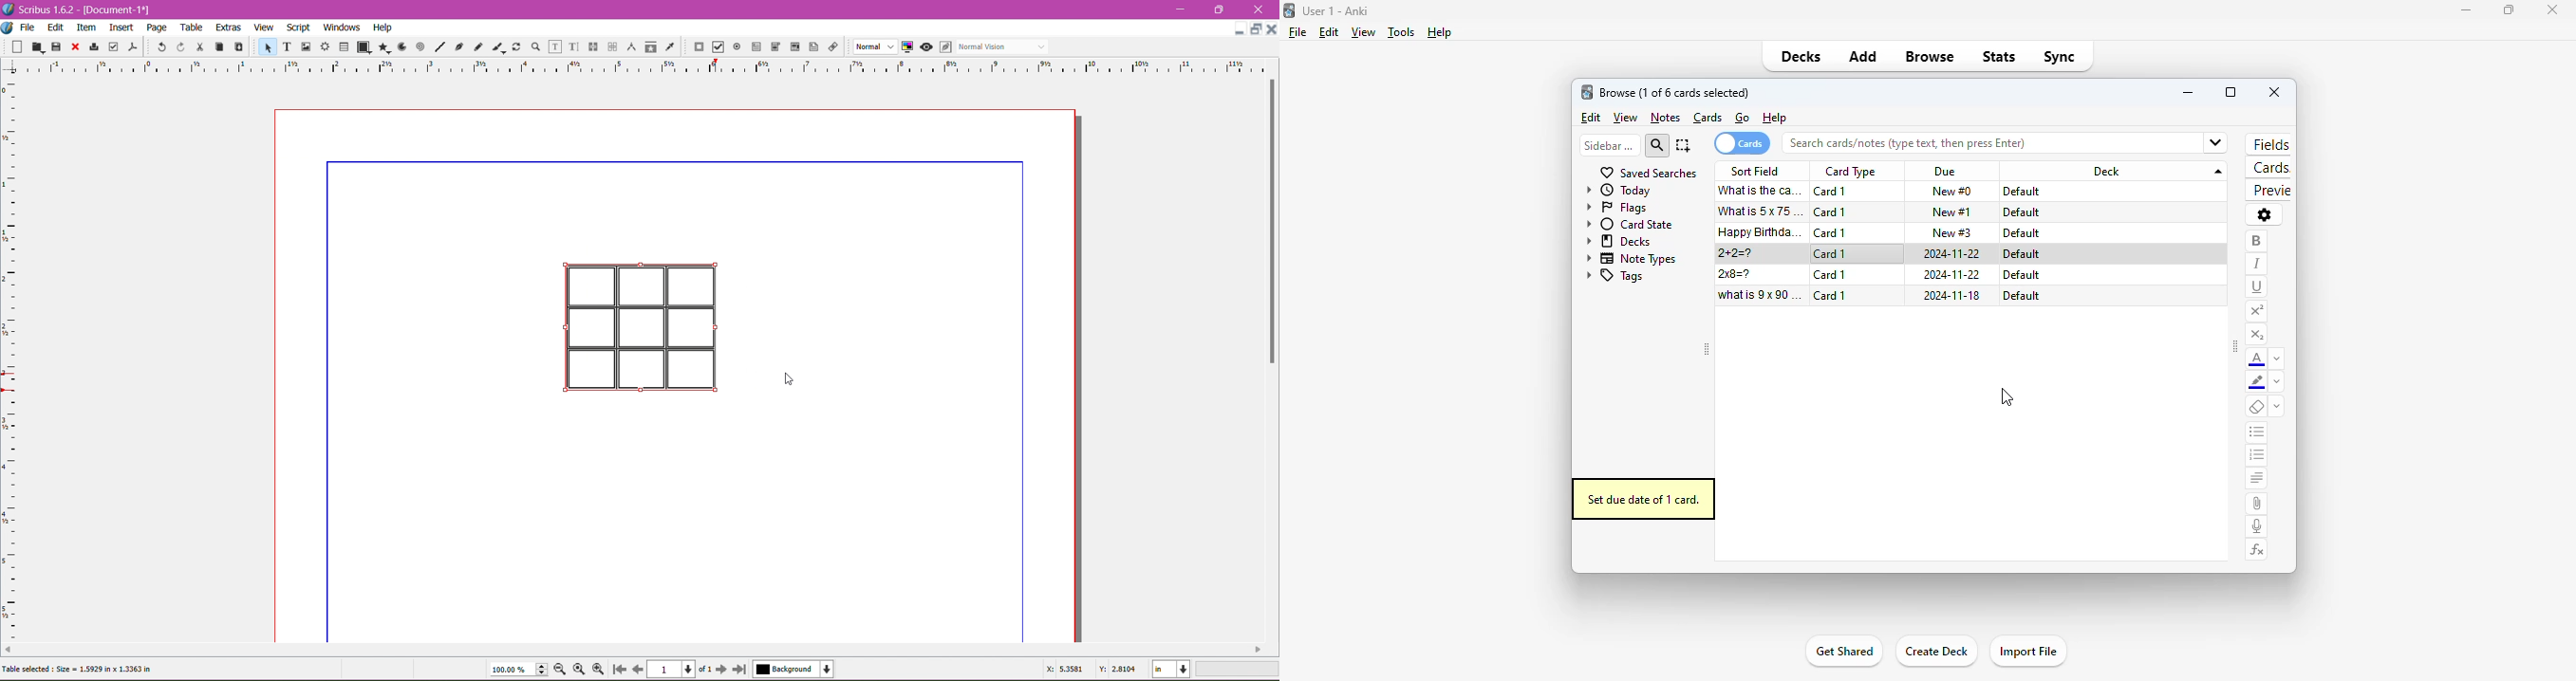  I want to click on edit, so click(1590, 118).